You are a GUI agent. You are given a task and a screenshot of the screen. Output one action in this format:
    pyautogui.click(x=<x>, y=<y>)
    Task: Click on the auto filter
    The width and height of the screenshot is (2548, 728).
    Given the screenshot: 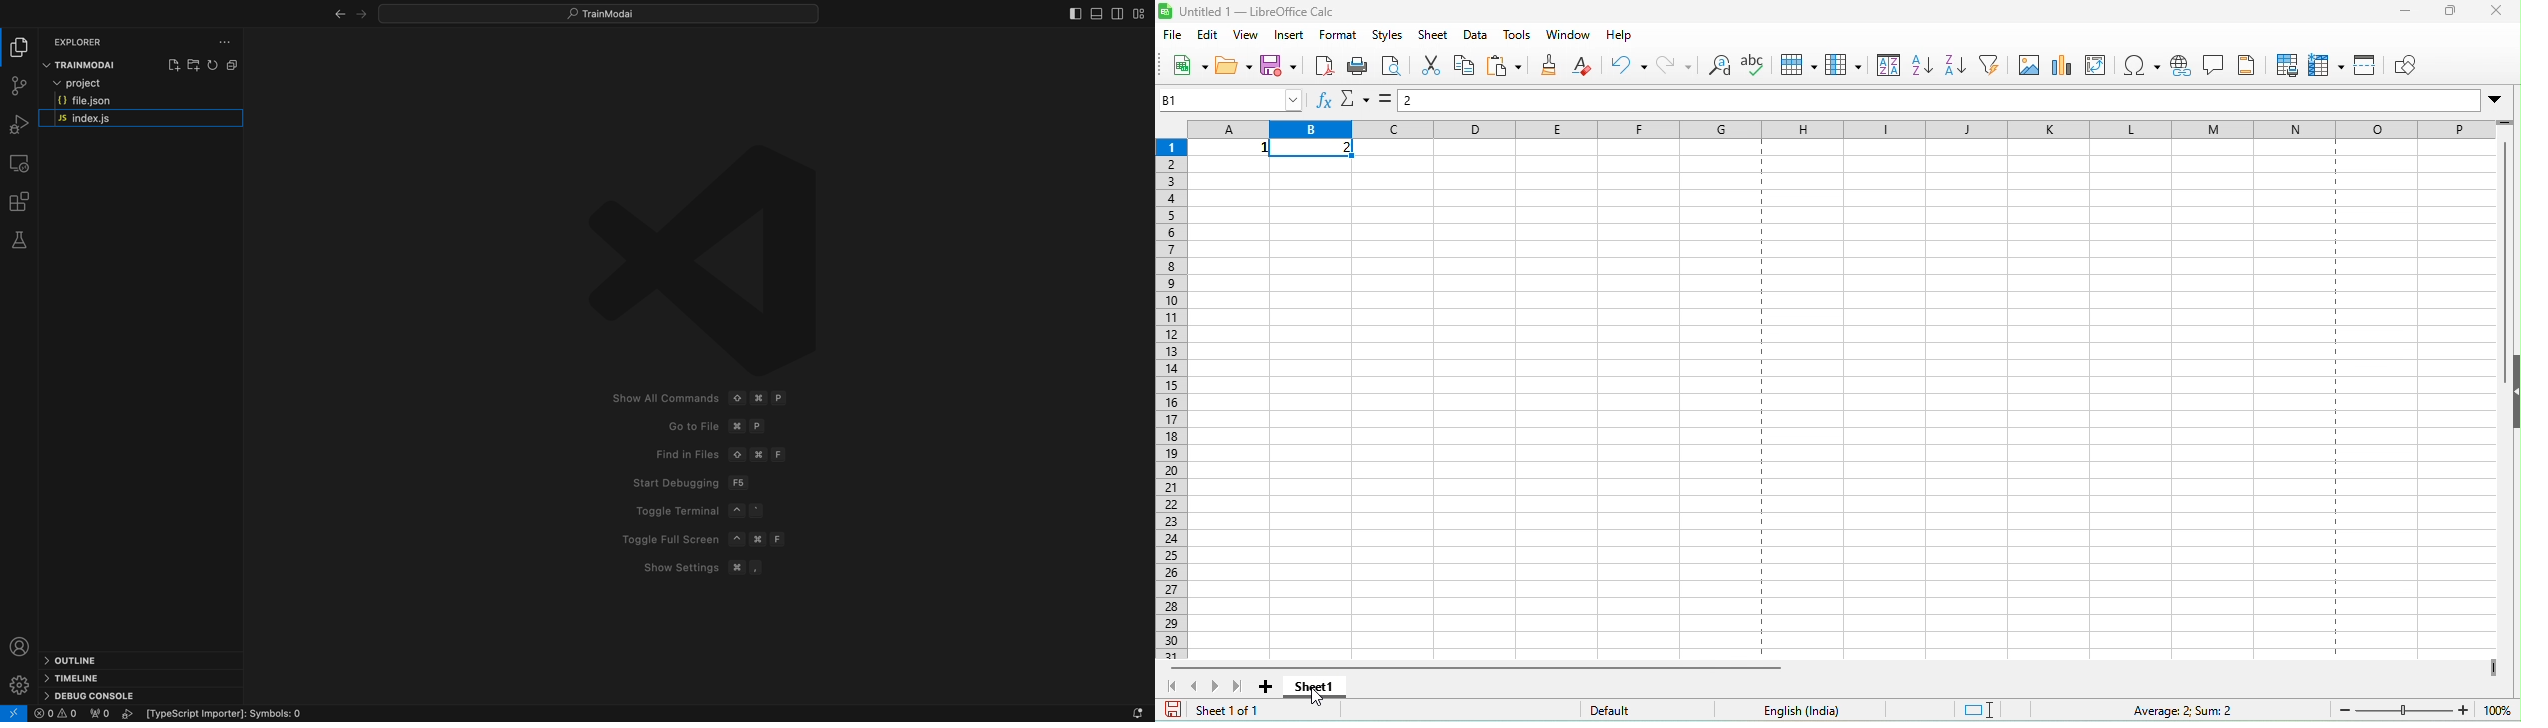 What is the action you would take?
    pyautogui.click(x=1993, y=68)
    